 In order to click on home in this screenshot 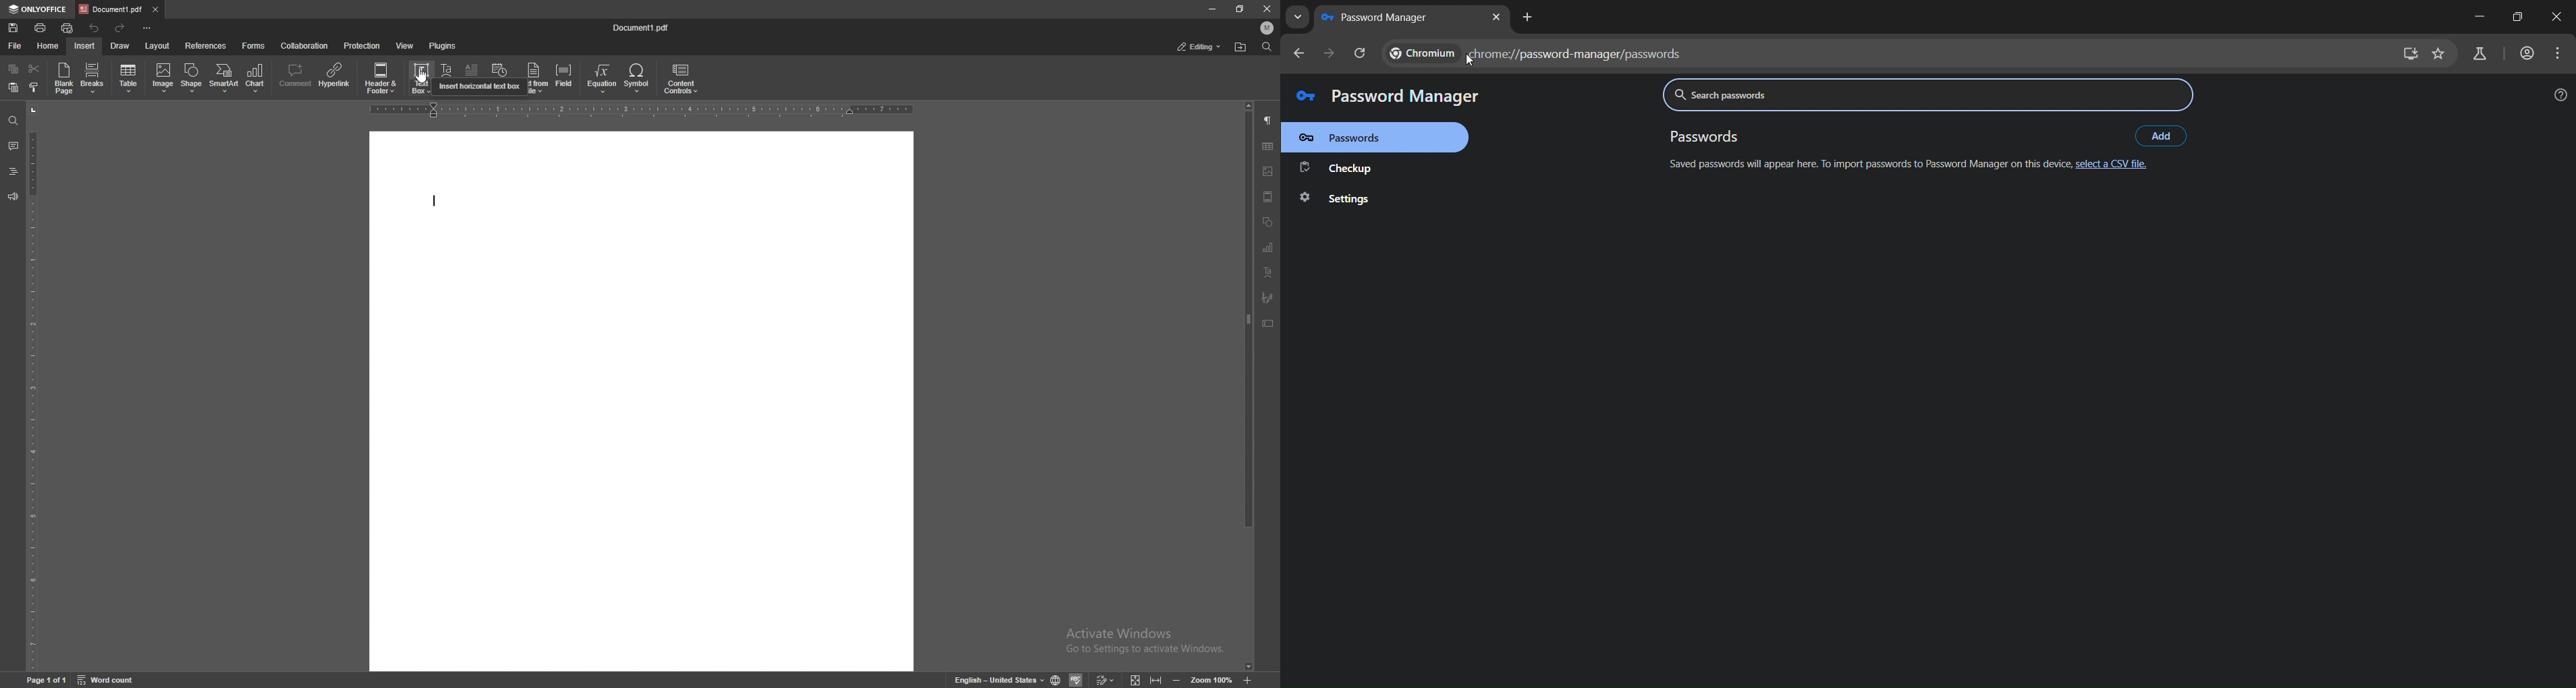, I will do `click(48, 47)`.